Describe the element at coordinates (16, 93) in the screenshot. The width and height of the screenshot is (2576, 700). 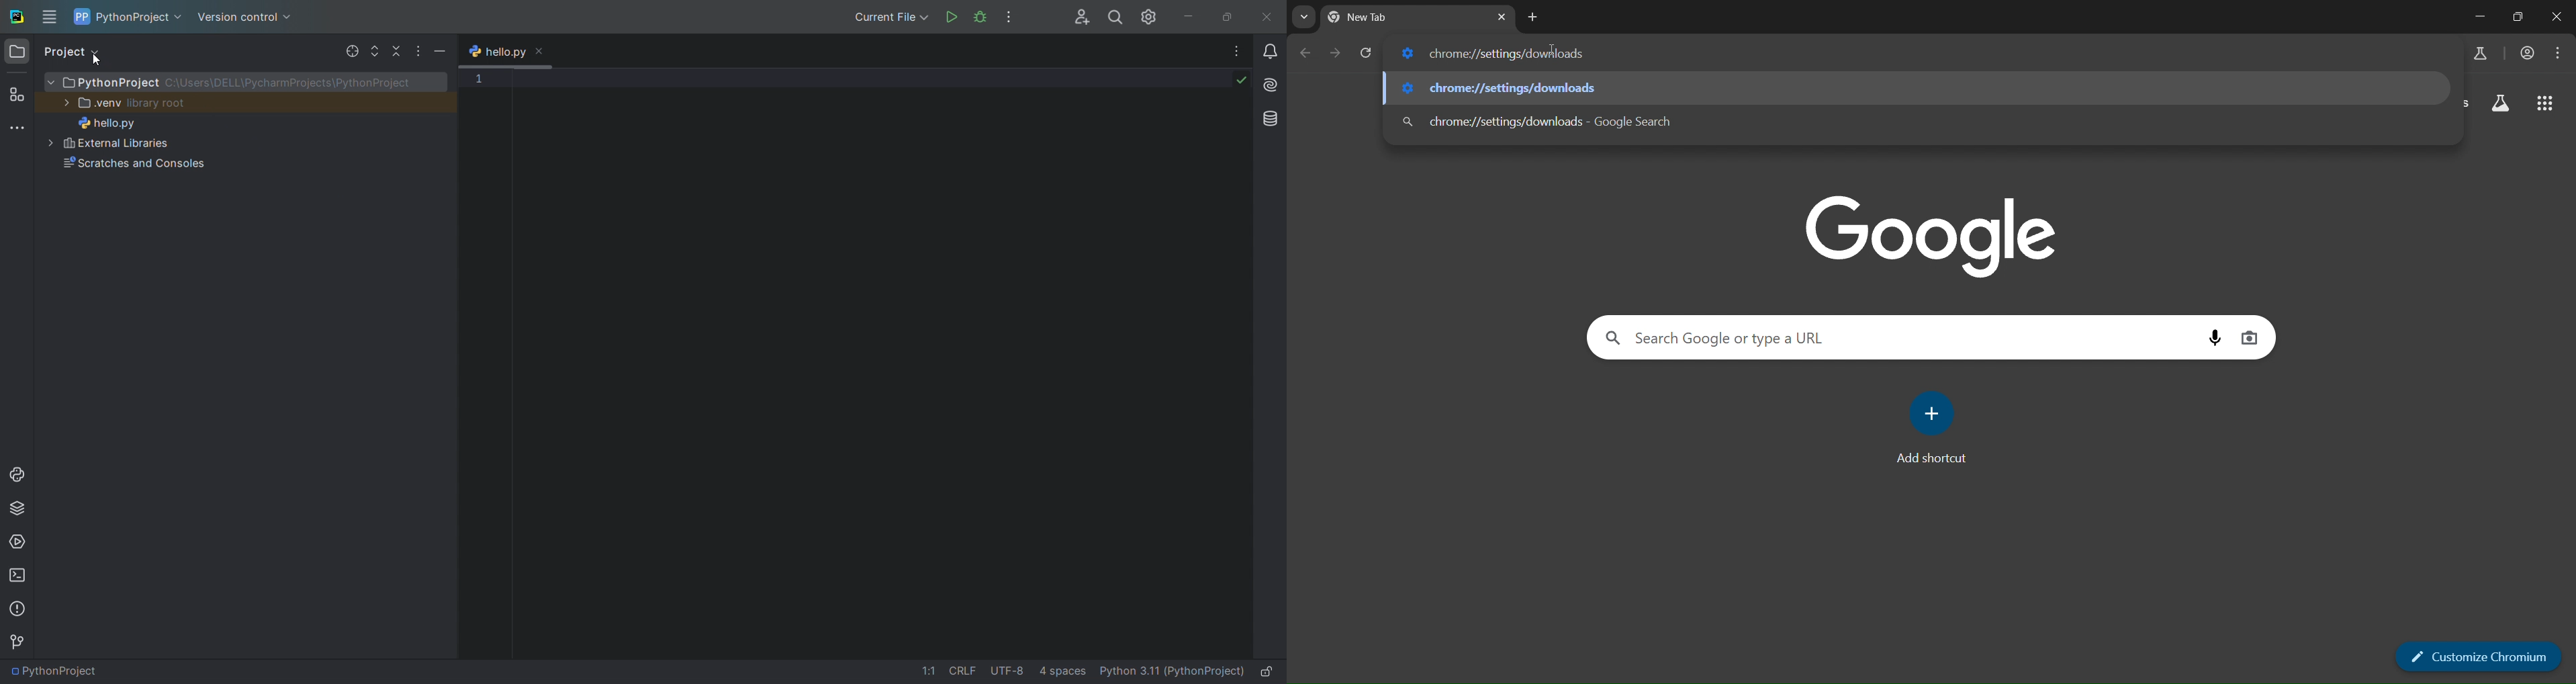
I see `structure` at that location.